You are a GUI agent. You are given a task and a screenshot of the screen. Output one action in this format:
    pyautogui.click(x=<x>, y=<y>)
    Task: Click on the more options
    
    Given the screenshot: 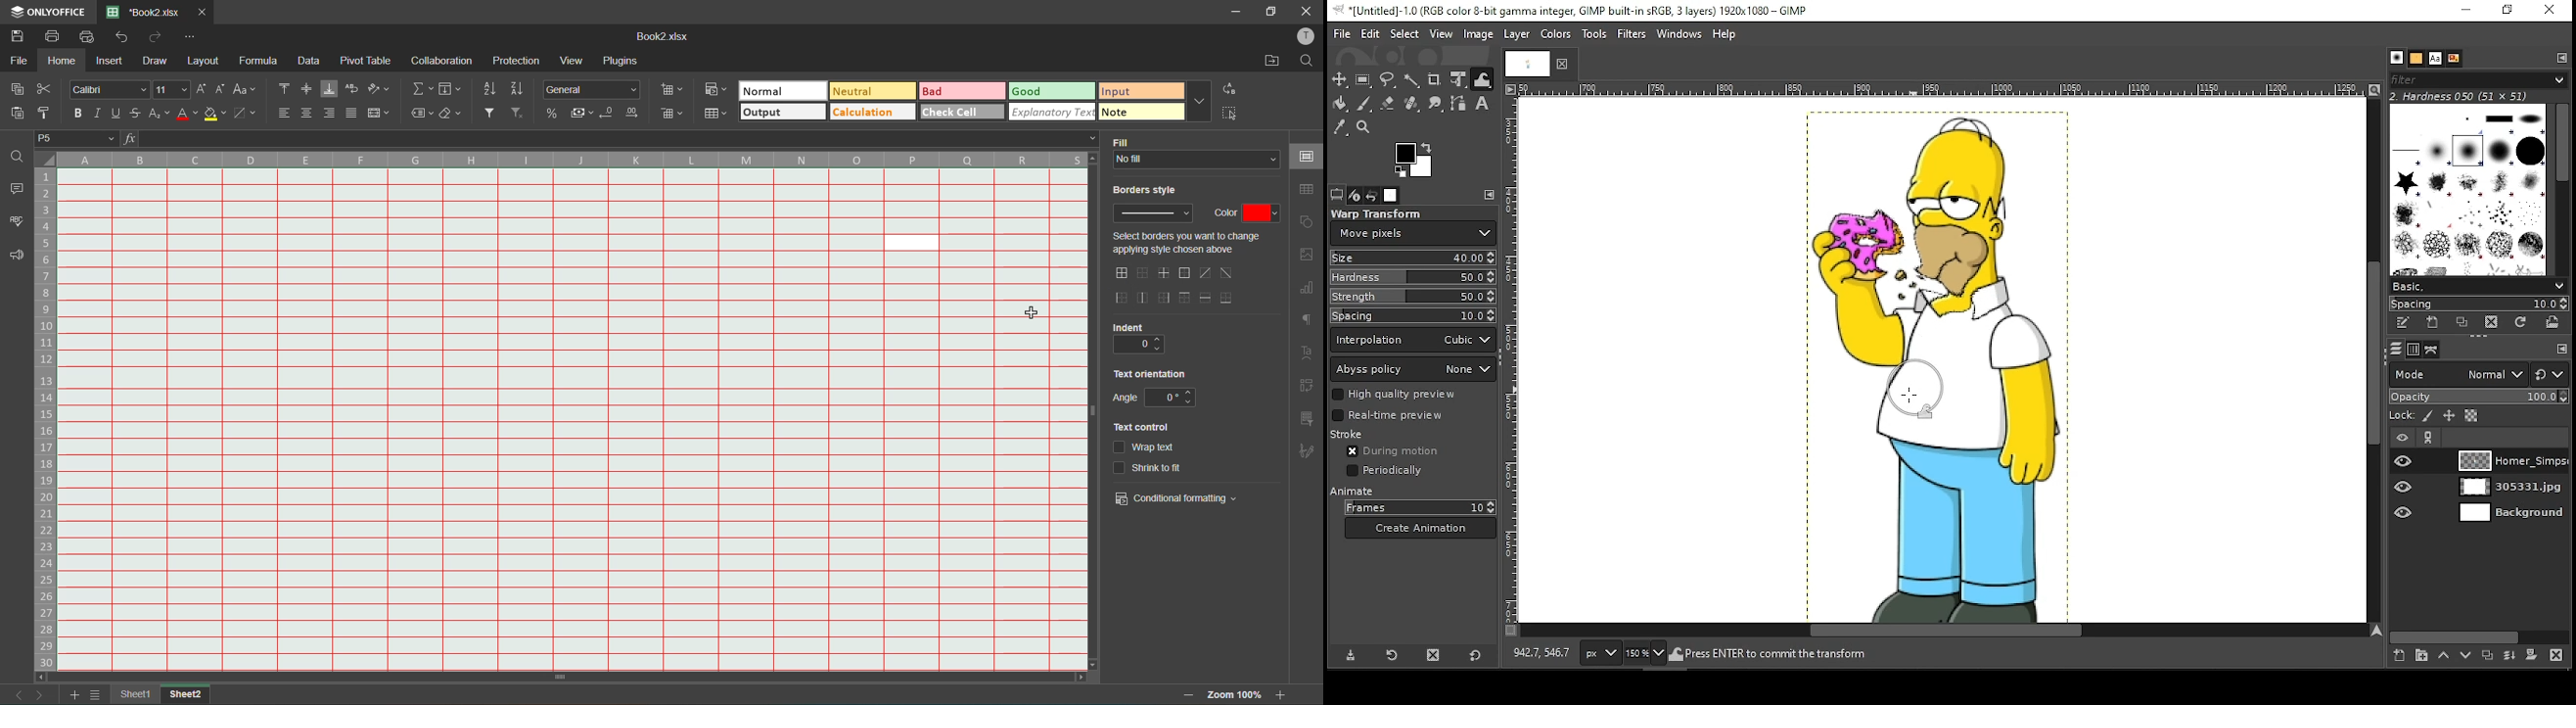 What is the action you would take?
    pyautogui.click(x=1196, y=101)
    